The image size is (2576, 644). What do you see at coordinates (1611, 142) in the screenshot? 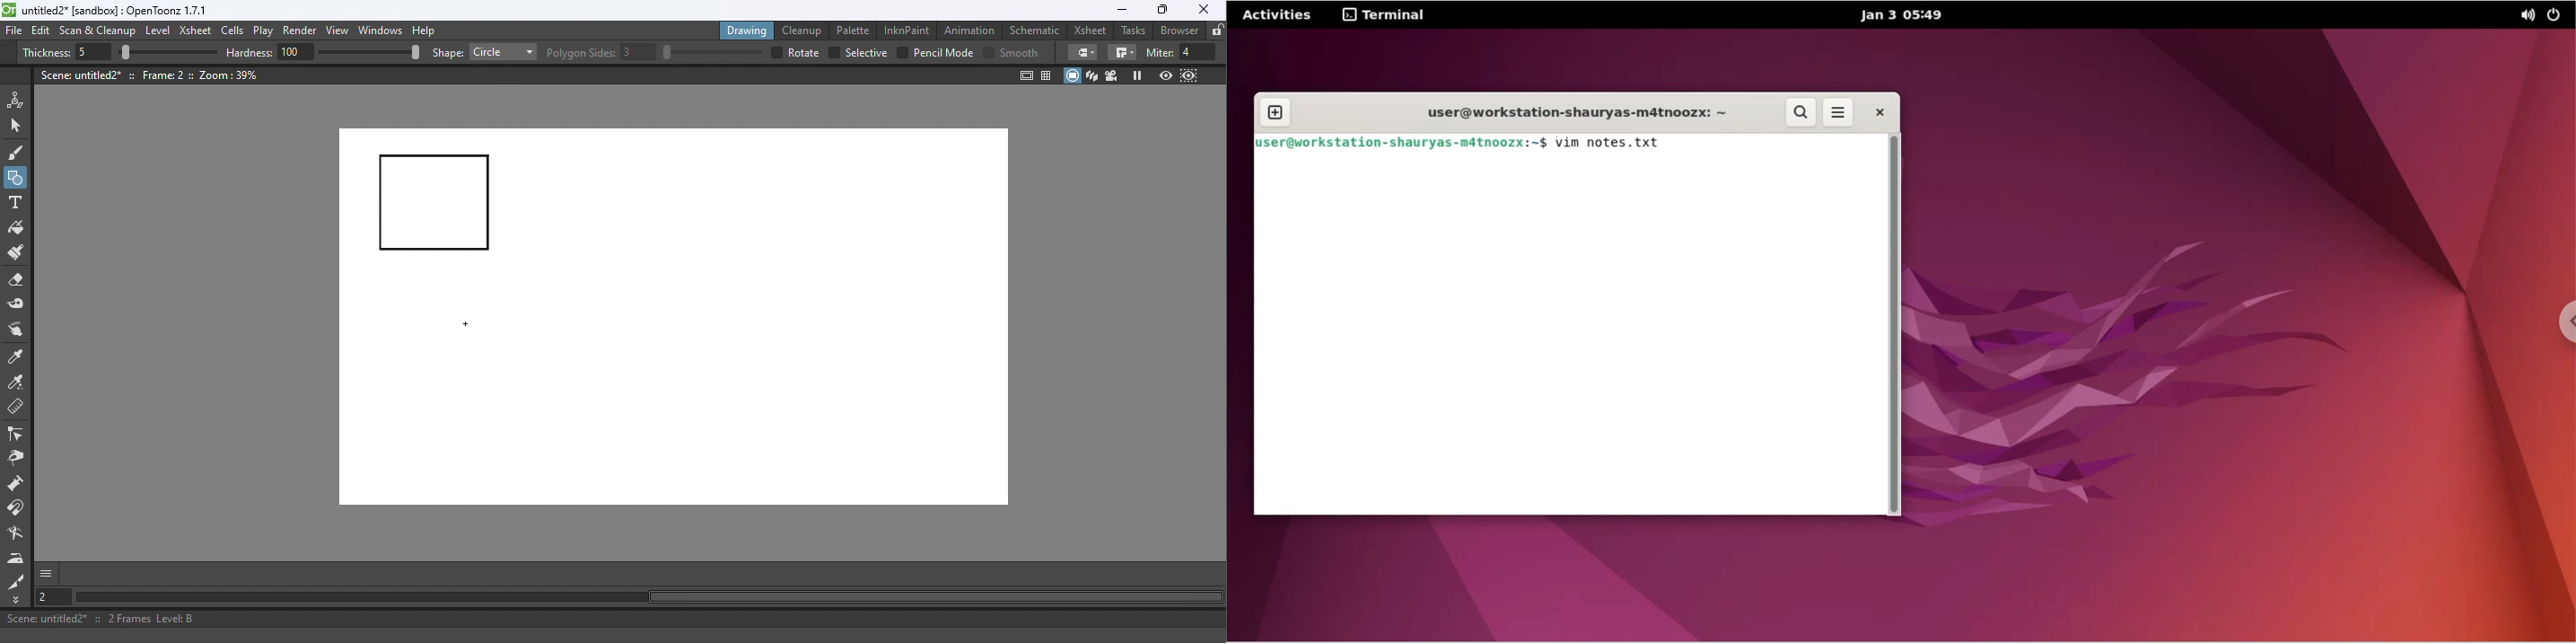
I see `vim notes.txt` at bounding box center [1611, 142].